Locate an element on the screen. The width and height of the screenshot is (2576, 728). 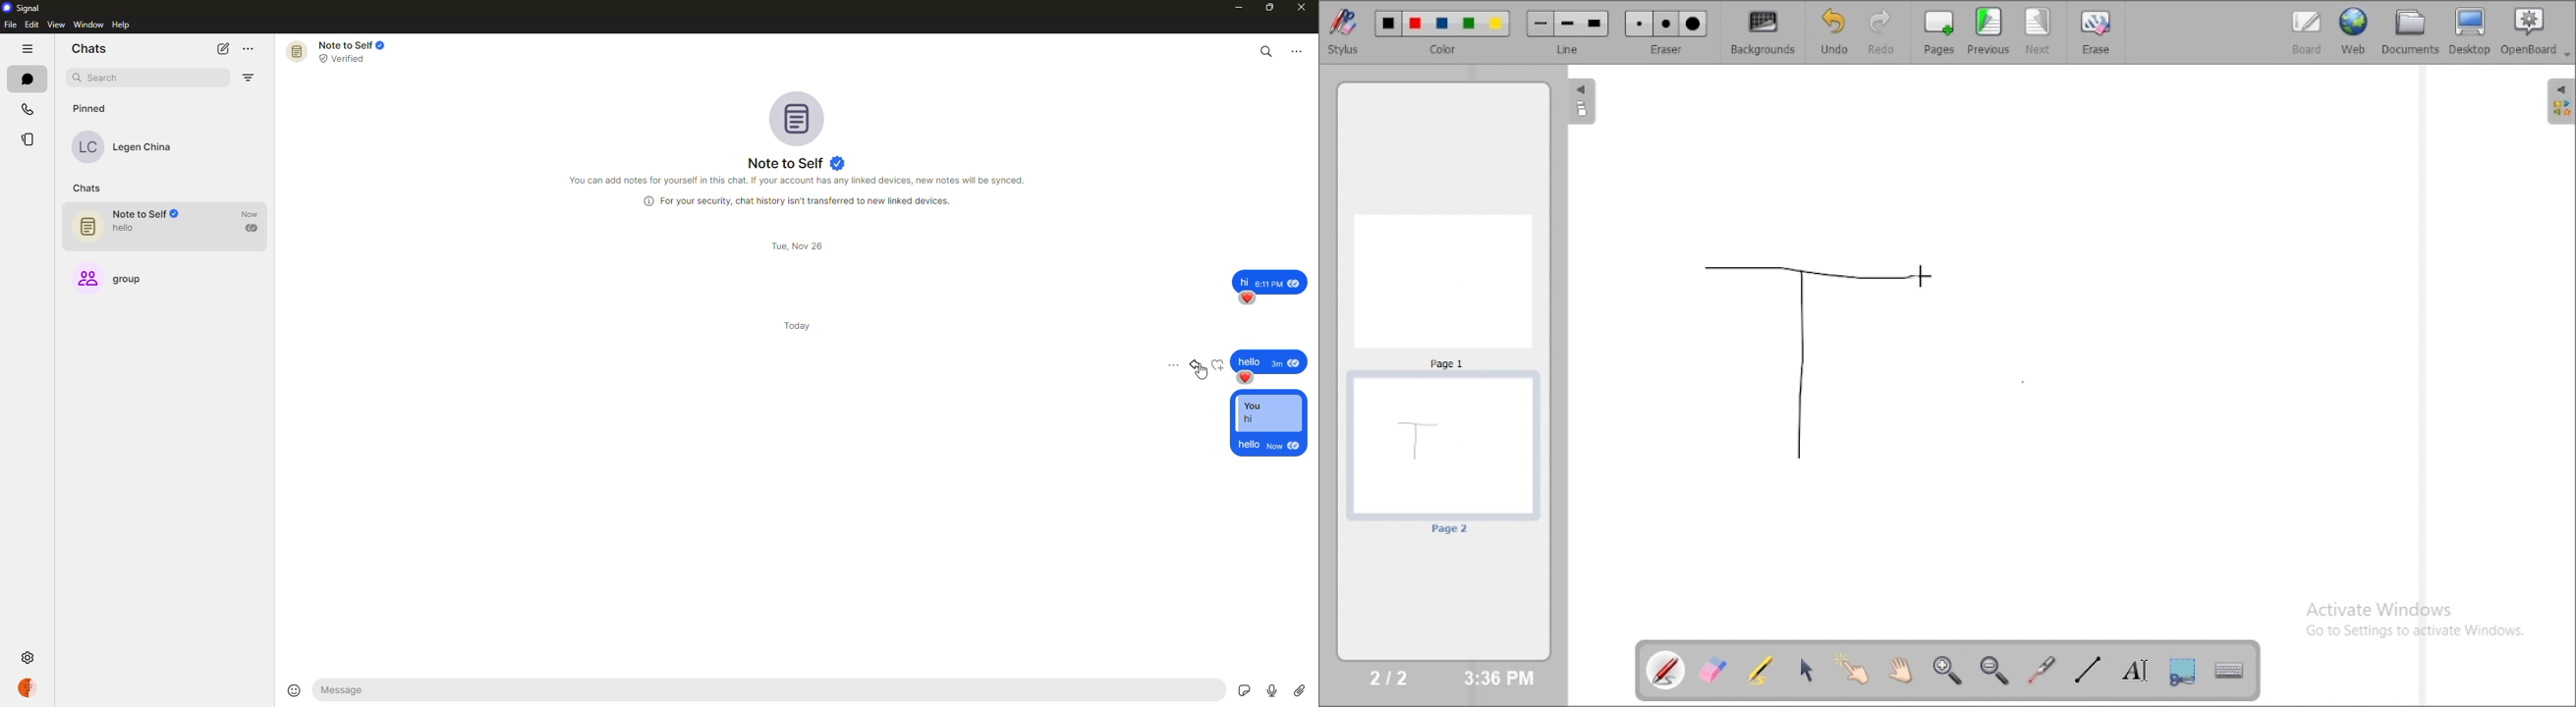
profile pic is located at coordinates (795, 115).